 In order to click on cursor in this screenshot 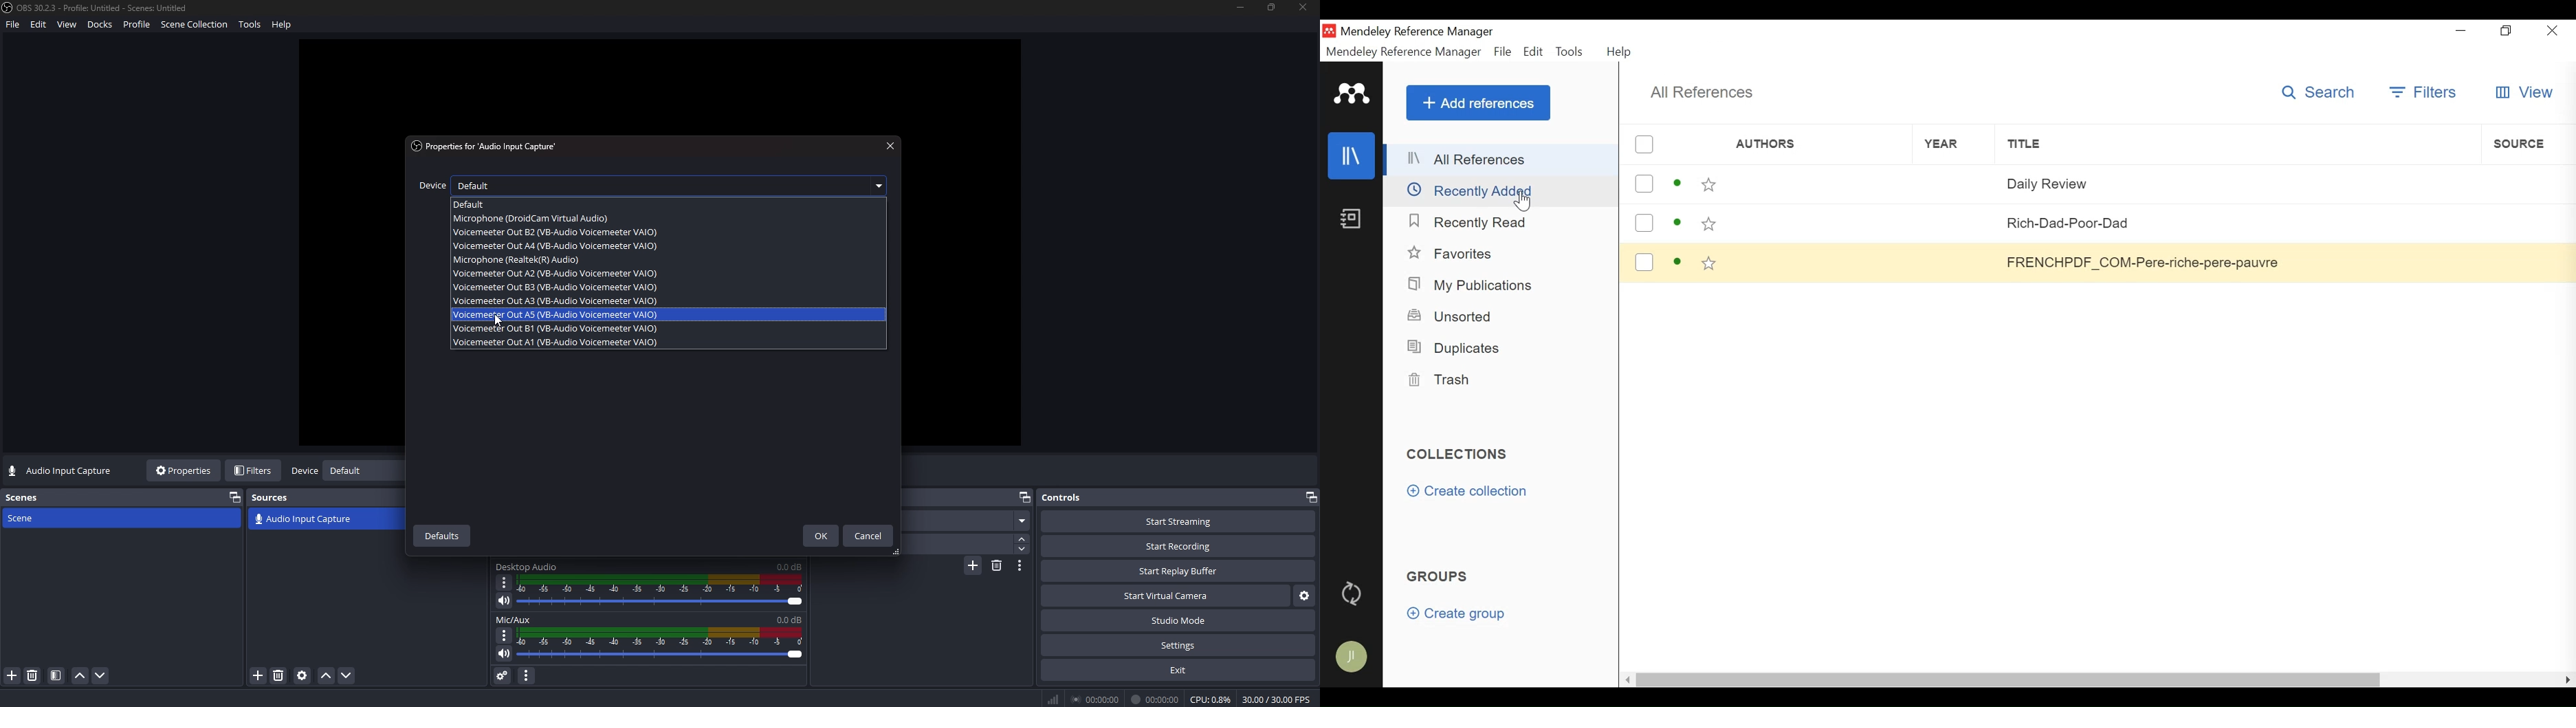, I will do `click(498, 322)`.